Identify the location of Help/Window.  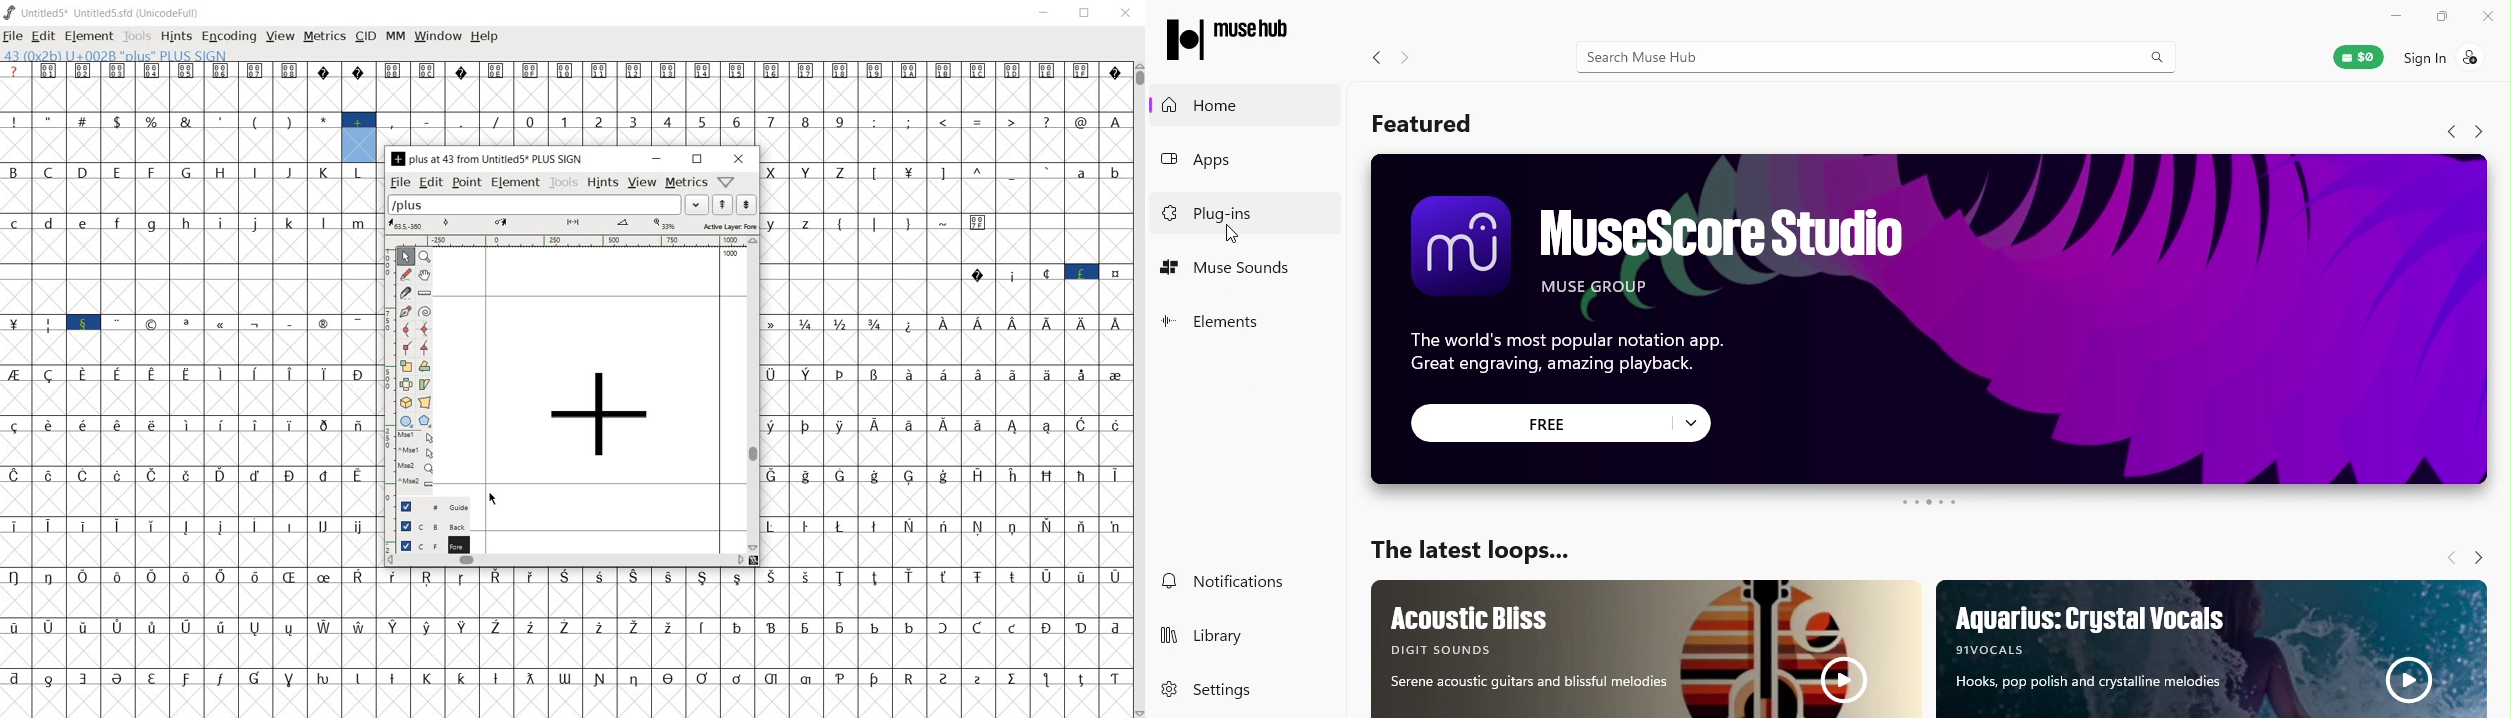
(728, 182).